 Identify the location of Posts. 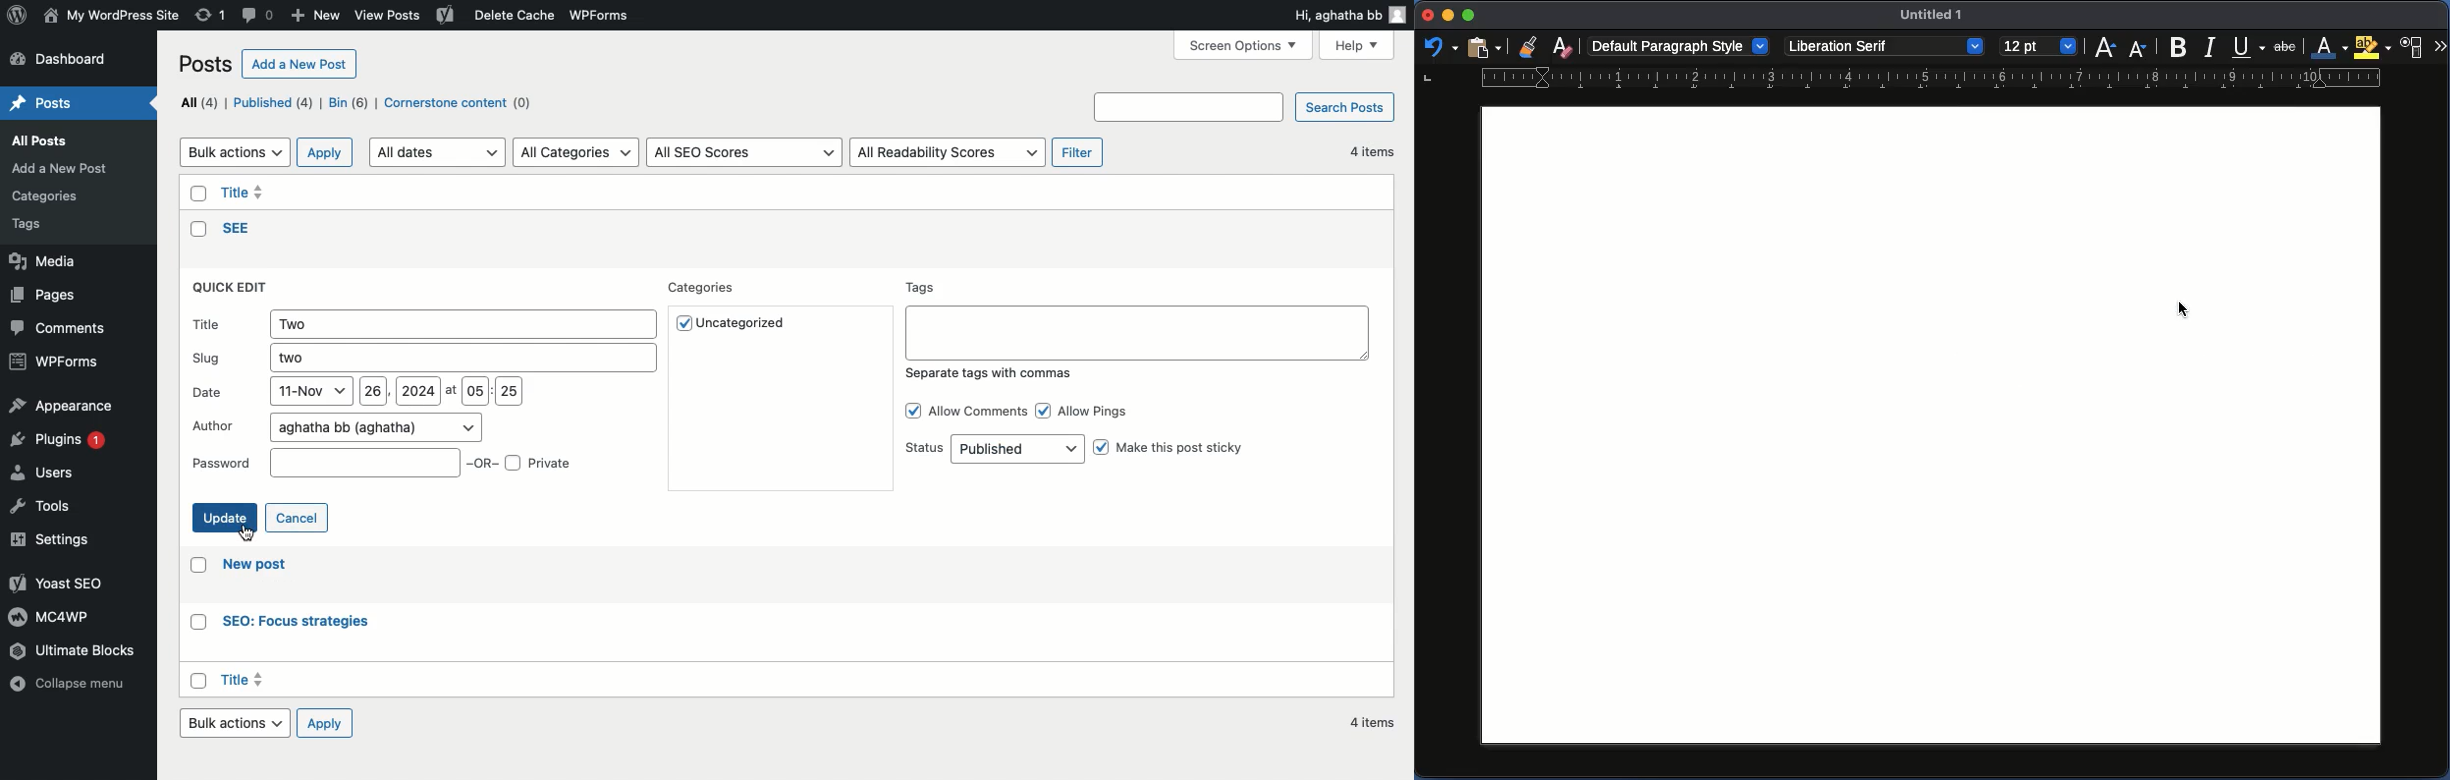
(207, 63).